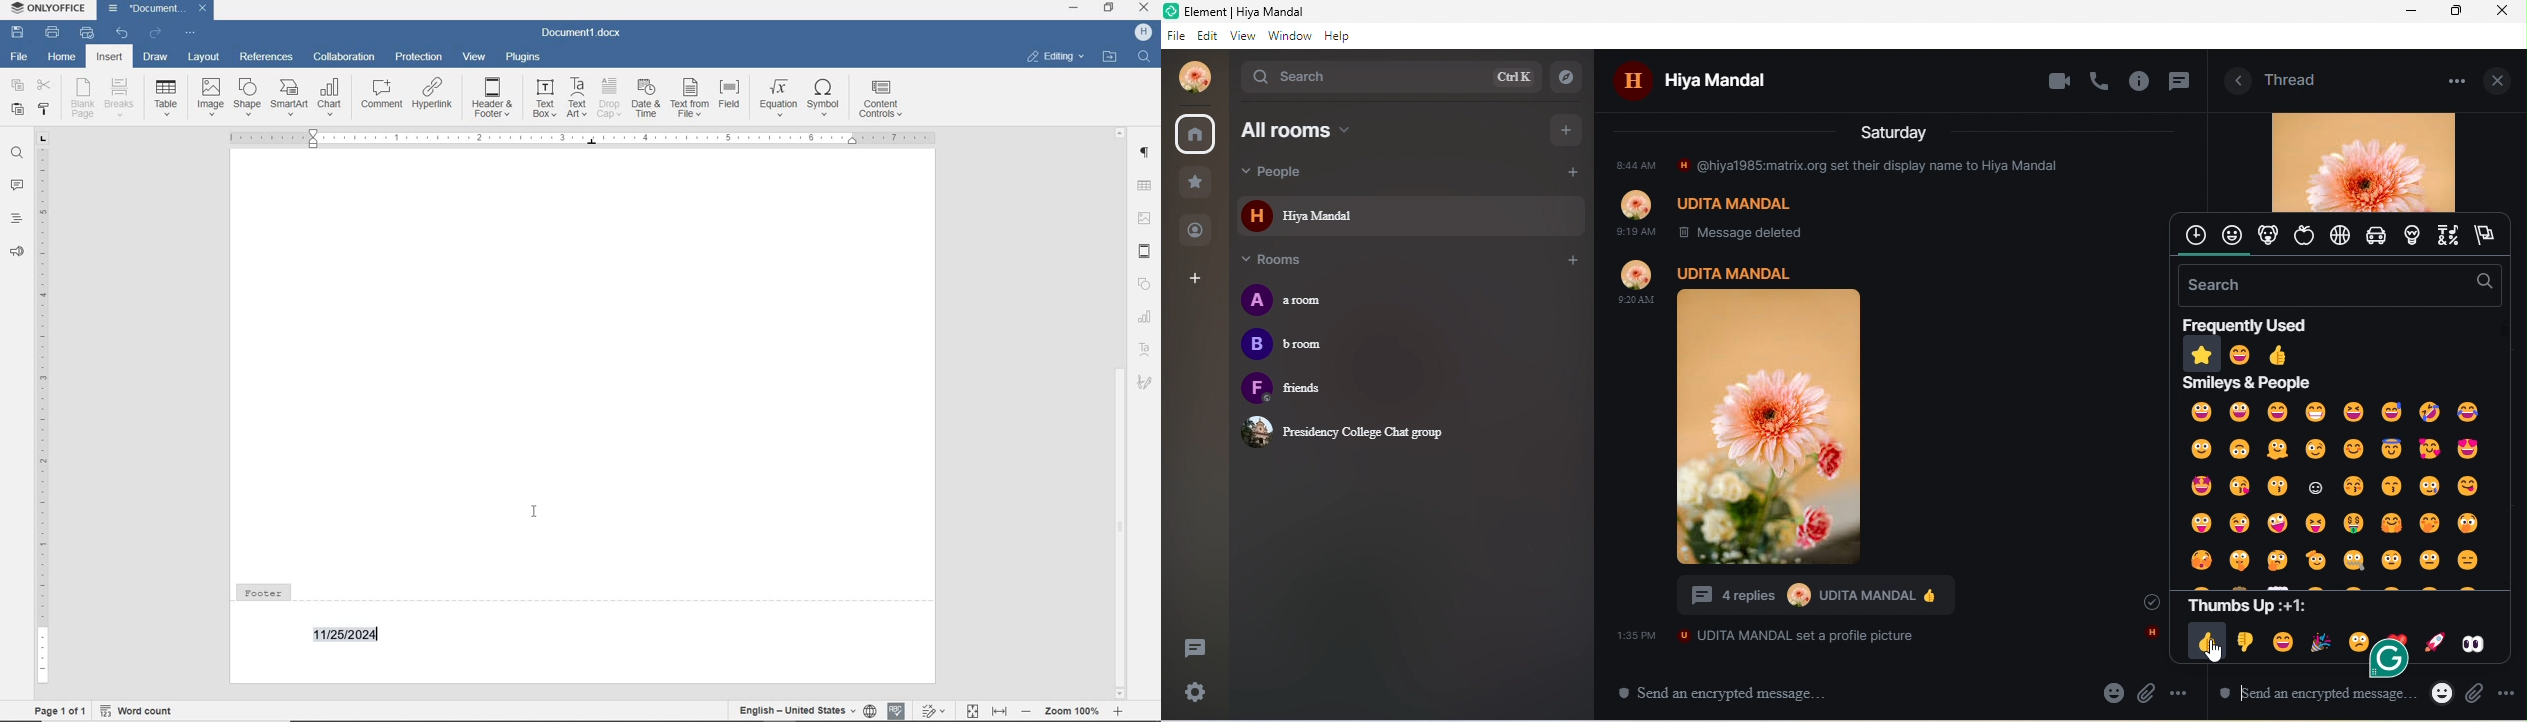 This screenshot has height=728, width=2548. Describe the element at coordinates (1149, 219) in the screenshot. I see `image` at that location.